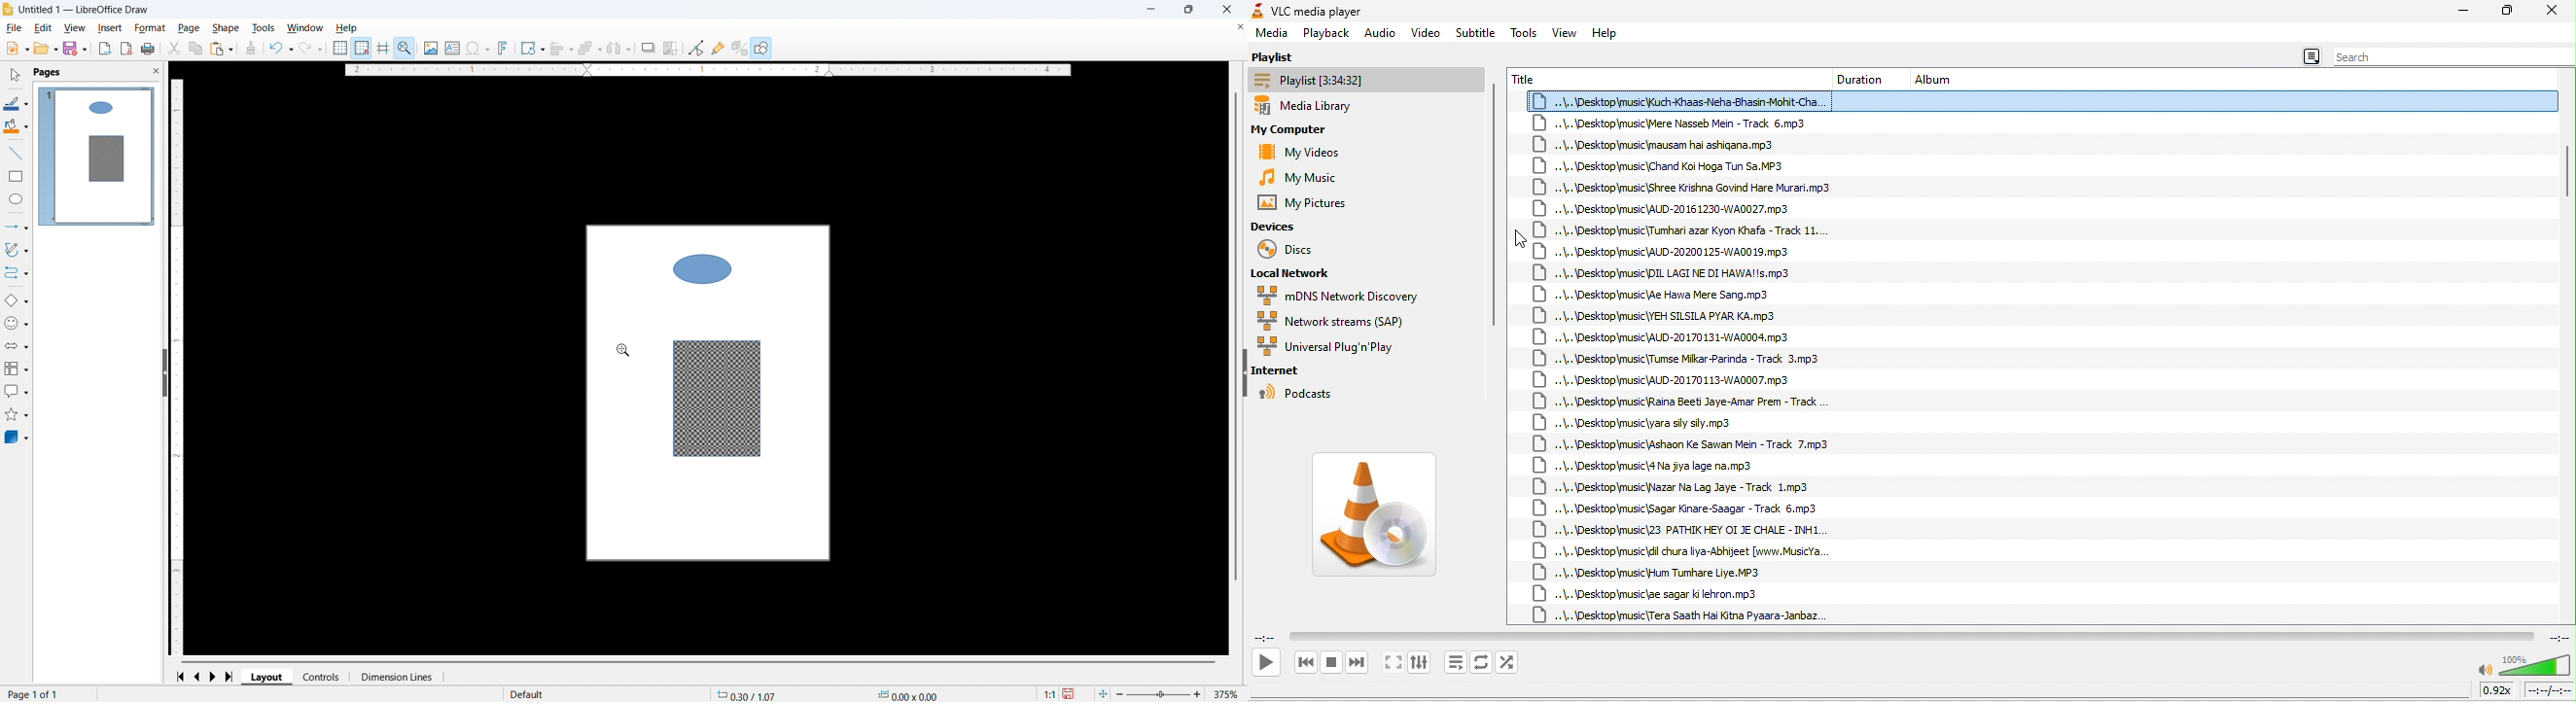 Image resolution: width=2576 pixels, height=728 pixels. Describe the element at coordinates (1606, 33) in the screenshot. I see `help` at that location.